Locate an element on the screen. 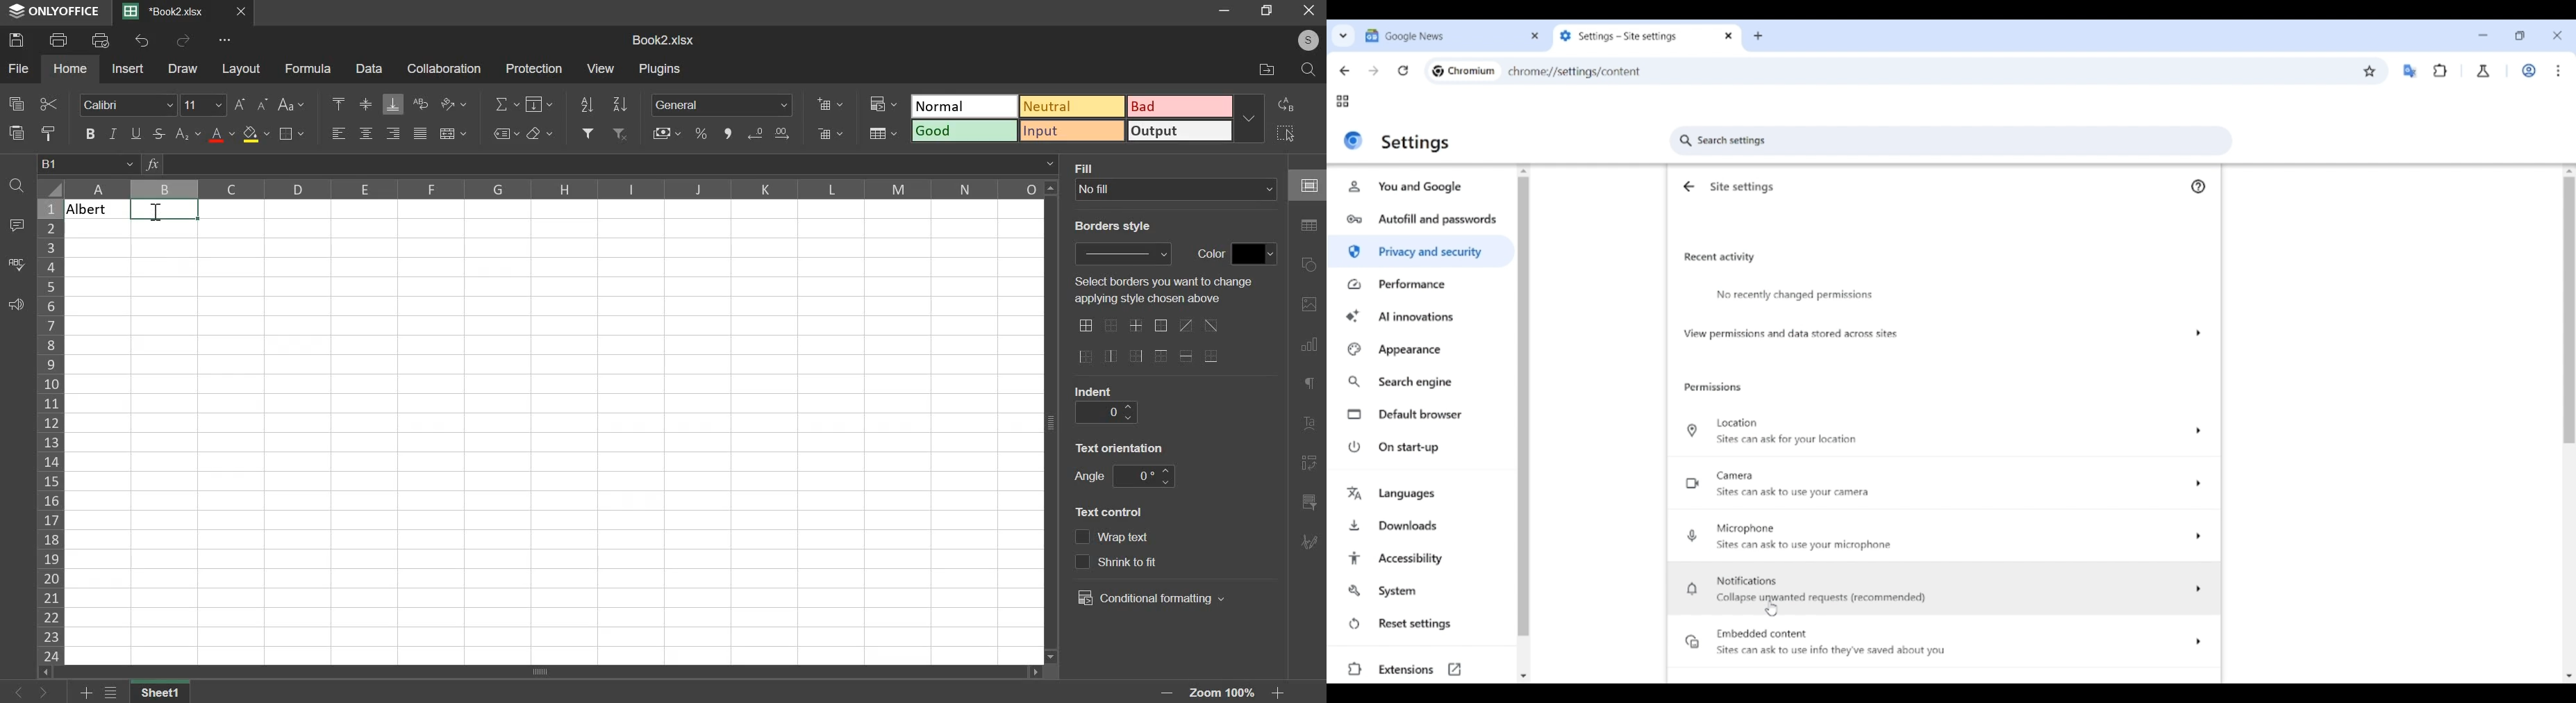 This screenshot has width=2576, height=728. text control is located at coordinates (1115, 514).